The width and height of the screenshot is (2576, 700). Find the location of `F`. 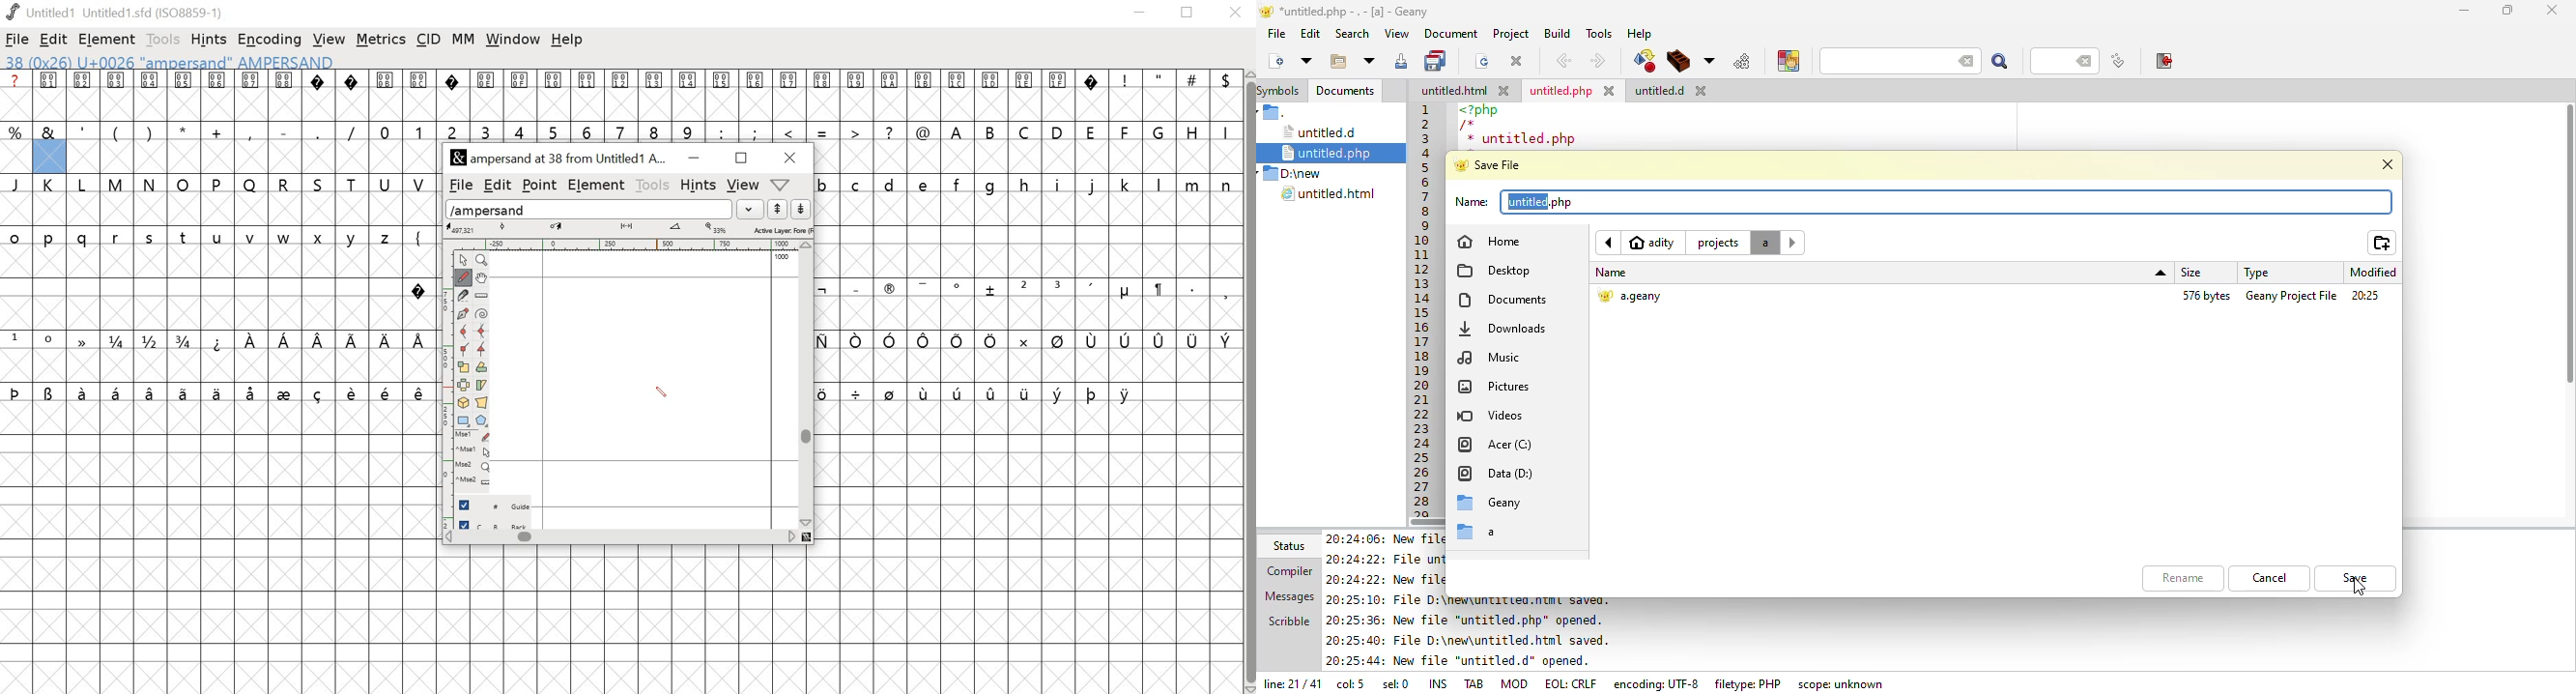

F is located at coordinates (1127, 132).